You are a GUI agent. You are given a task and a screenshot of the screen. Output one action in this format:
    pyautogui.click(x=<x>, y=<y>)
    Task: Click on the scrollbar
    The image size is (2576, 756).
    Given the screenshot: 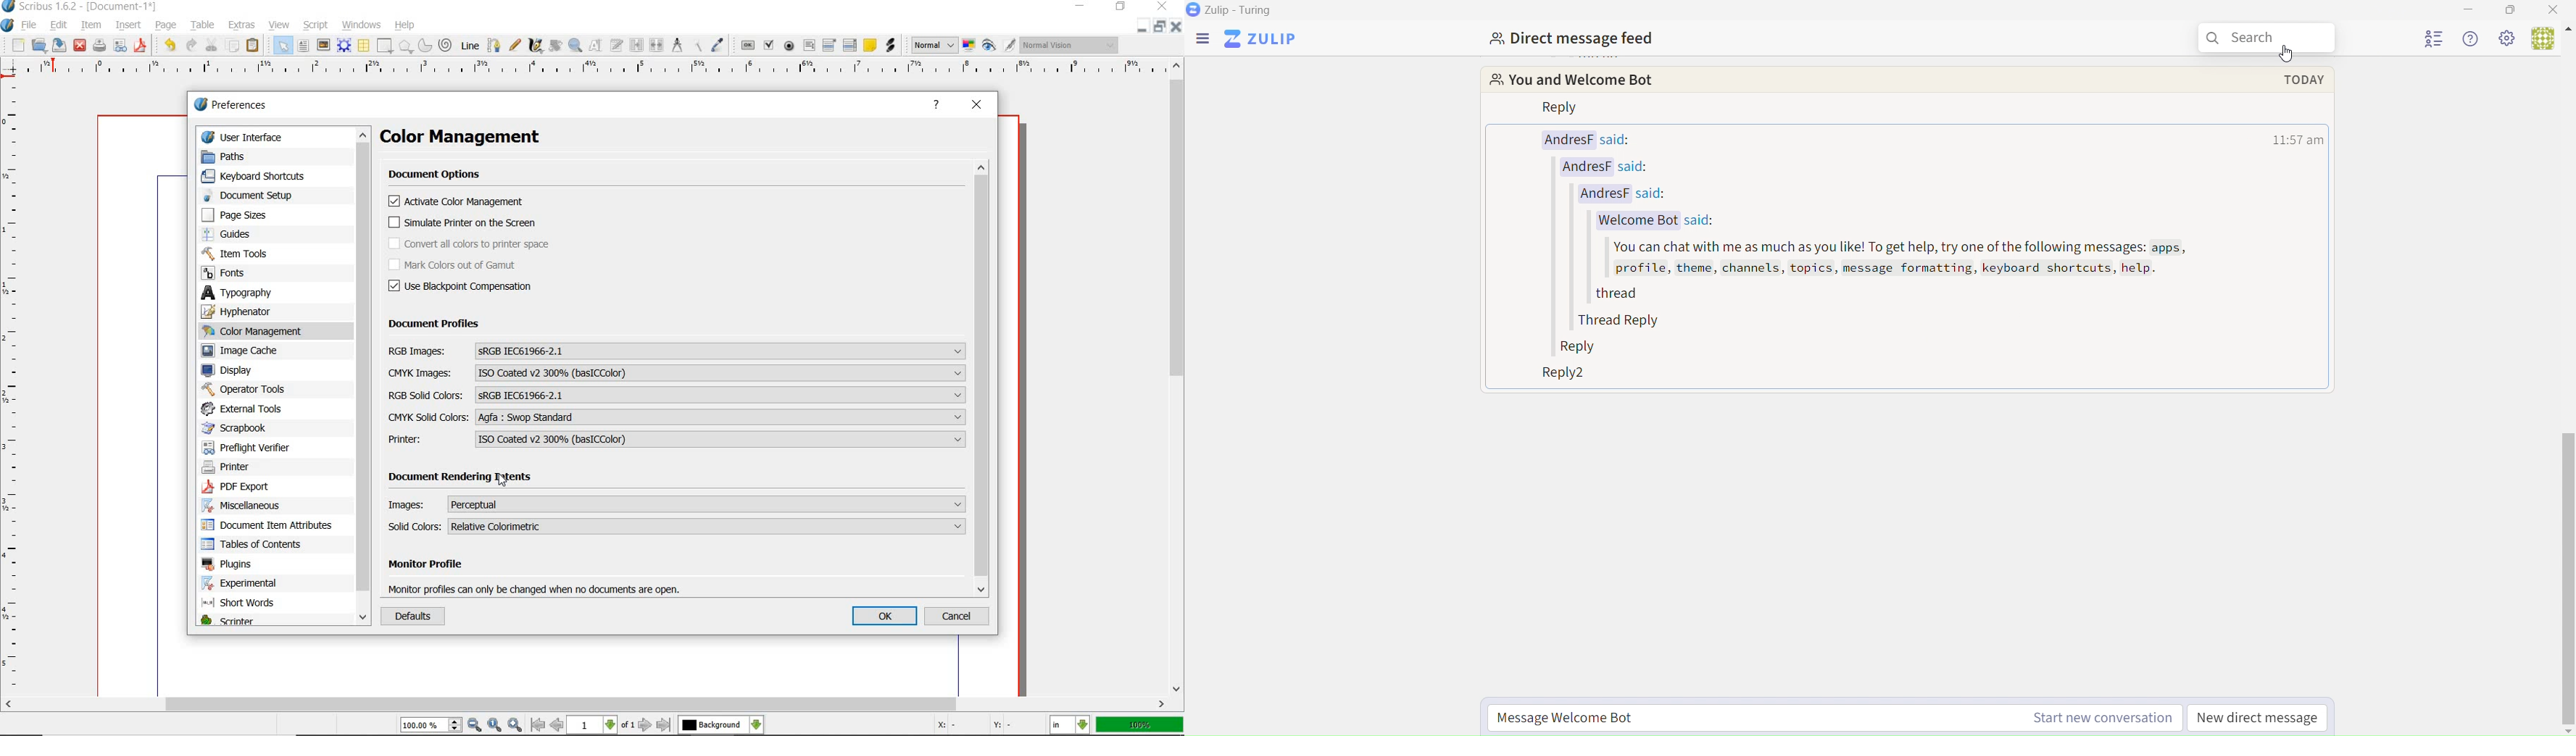 What is the action you would take?
    pyautogui.click(x=984, y=378)
    